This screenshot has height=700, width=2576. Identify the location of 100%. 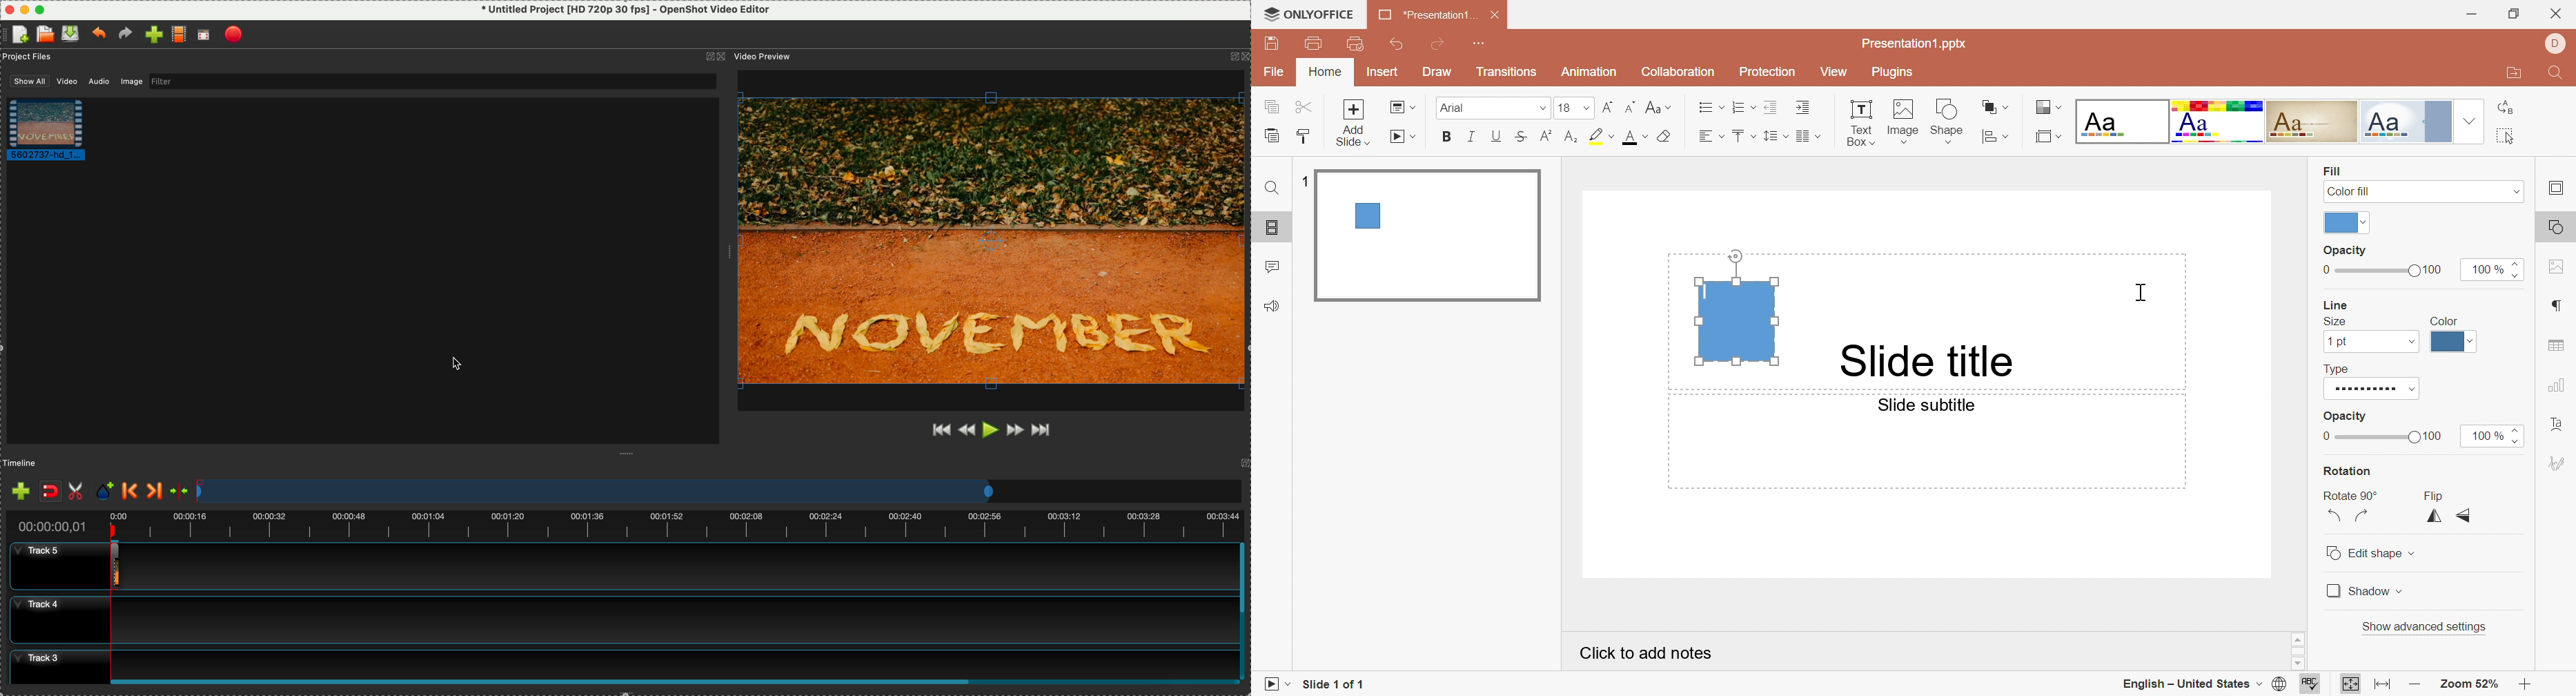
(2483, 435).